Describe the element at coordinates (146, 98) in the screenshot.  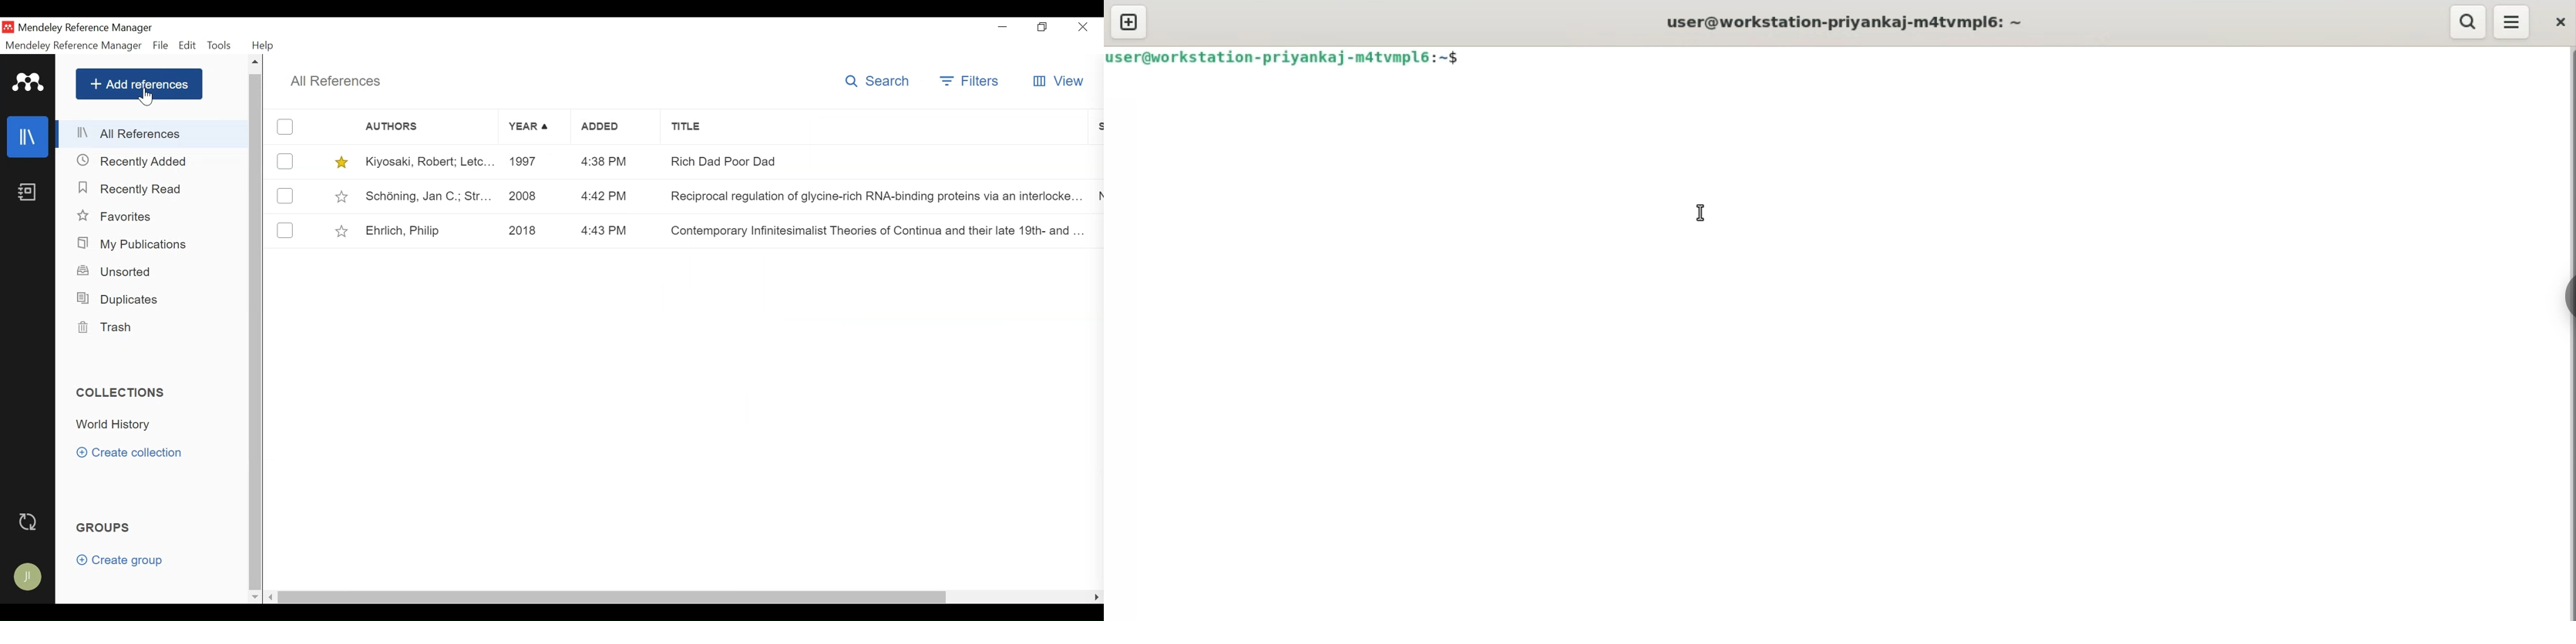
I see `Cursor` at that location.